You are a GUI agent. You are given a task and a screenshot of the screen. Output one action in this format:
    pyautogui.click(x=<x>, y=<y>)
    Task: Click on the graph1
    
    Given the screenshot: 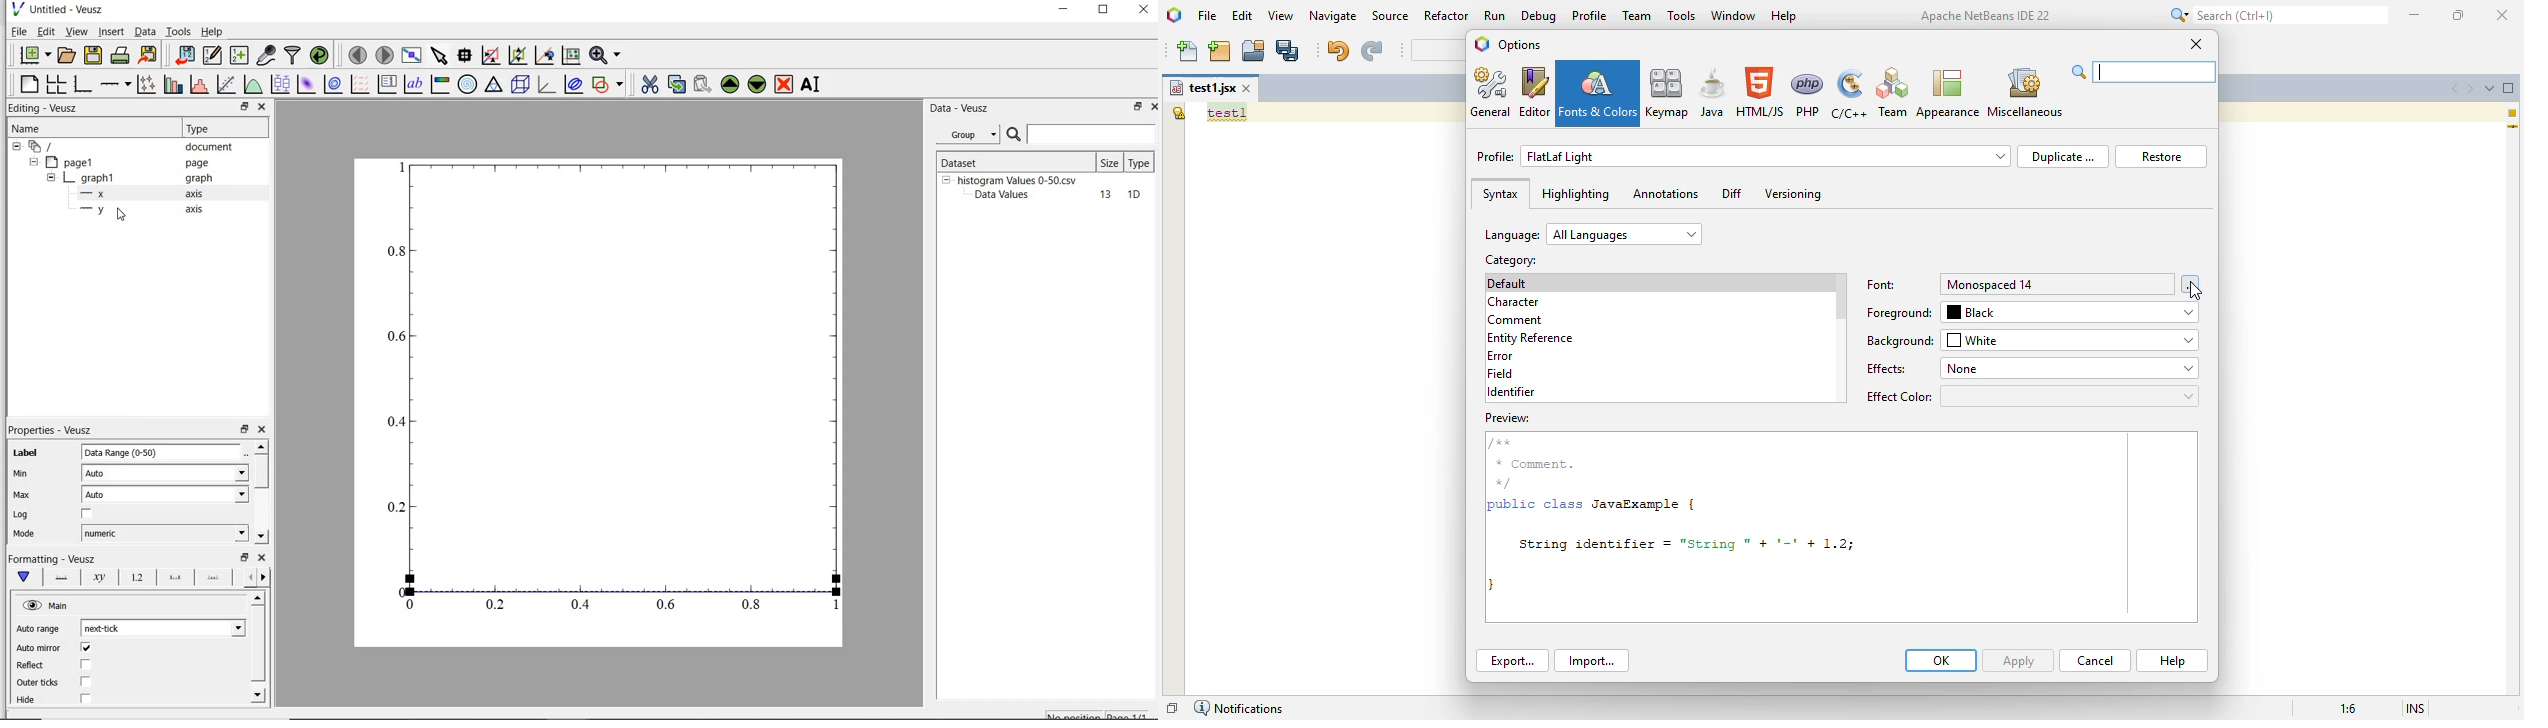 What is the action you would take?
    pyautogui.click(x=92, y=180)
    